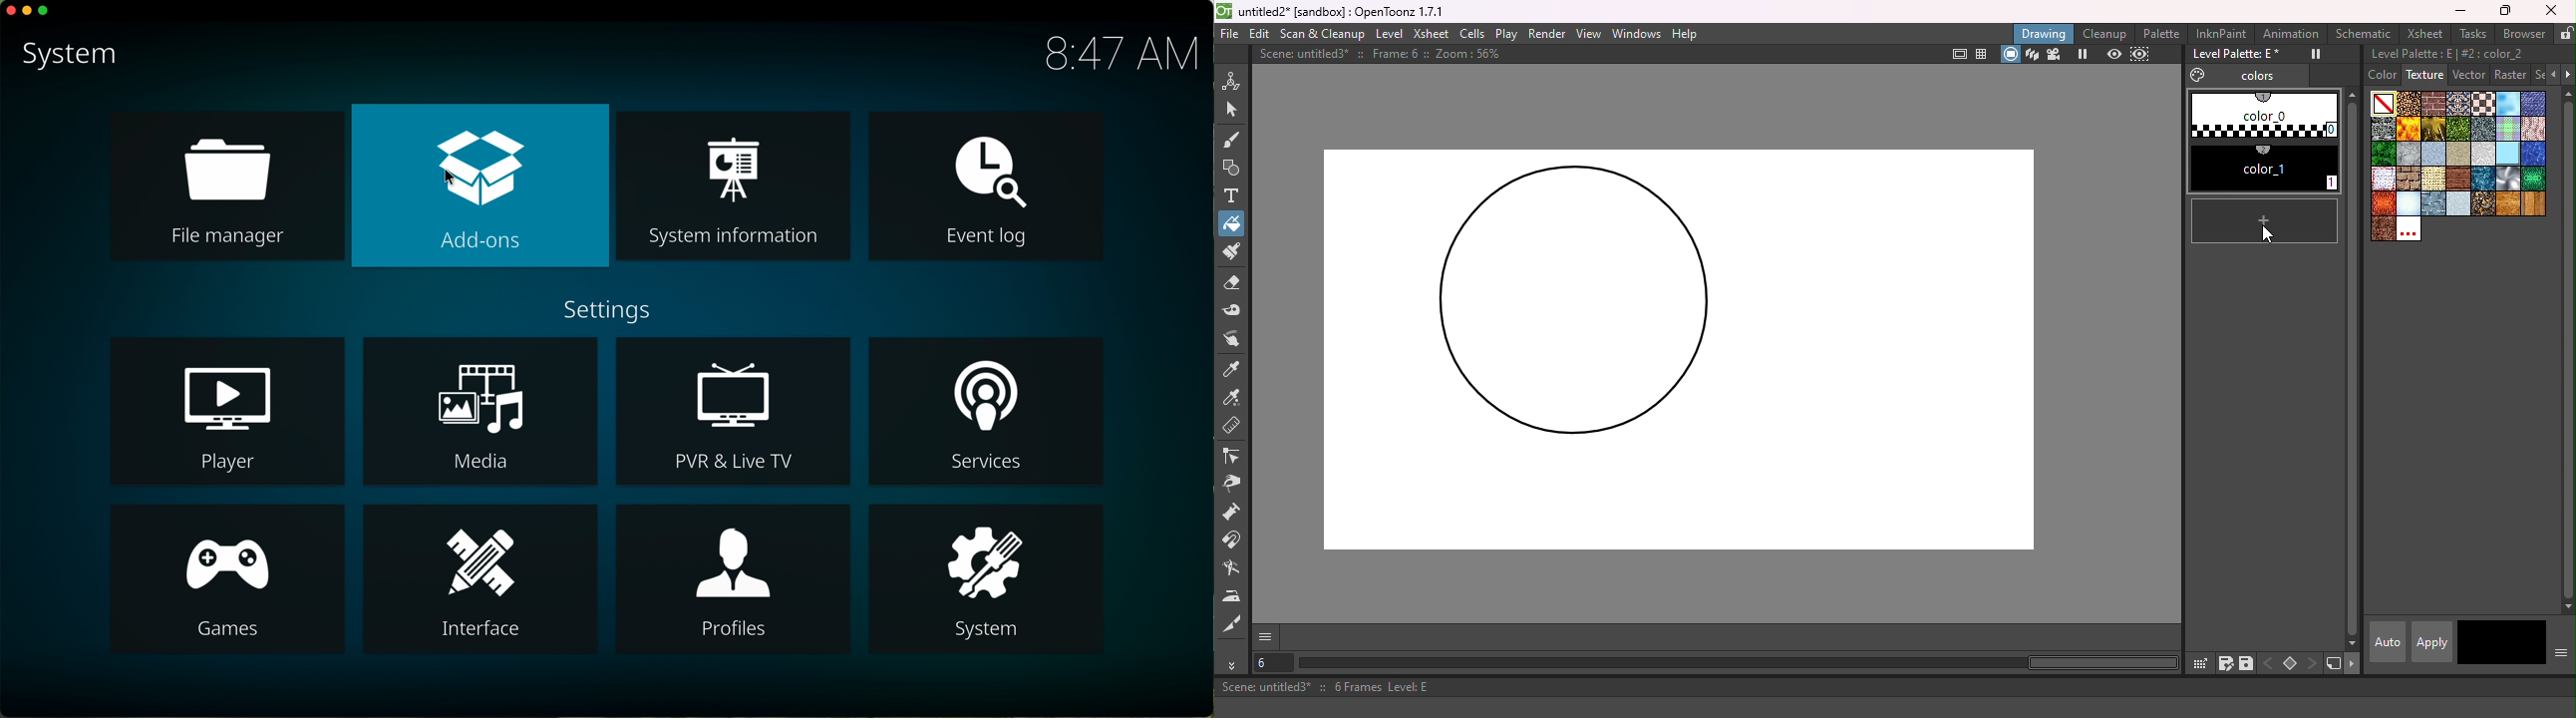 This screenshot has width=2576, height=728. What do you see at coordinates (1549, 34) in the screenshot?
I see `Render` at bounding box center [1549, 34].